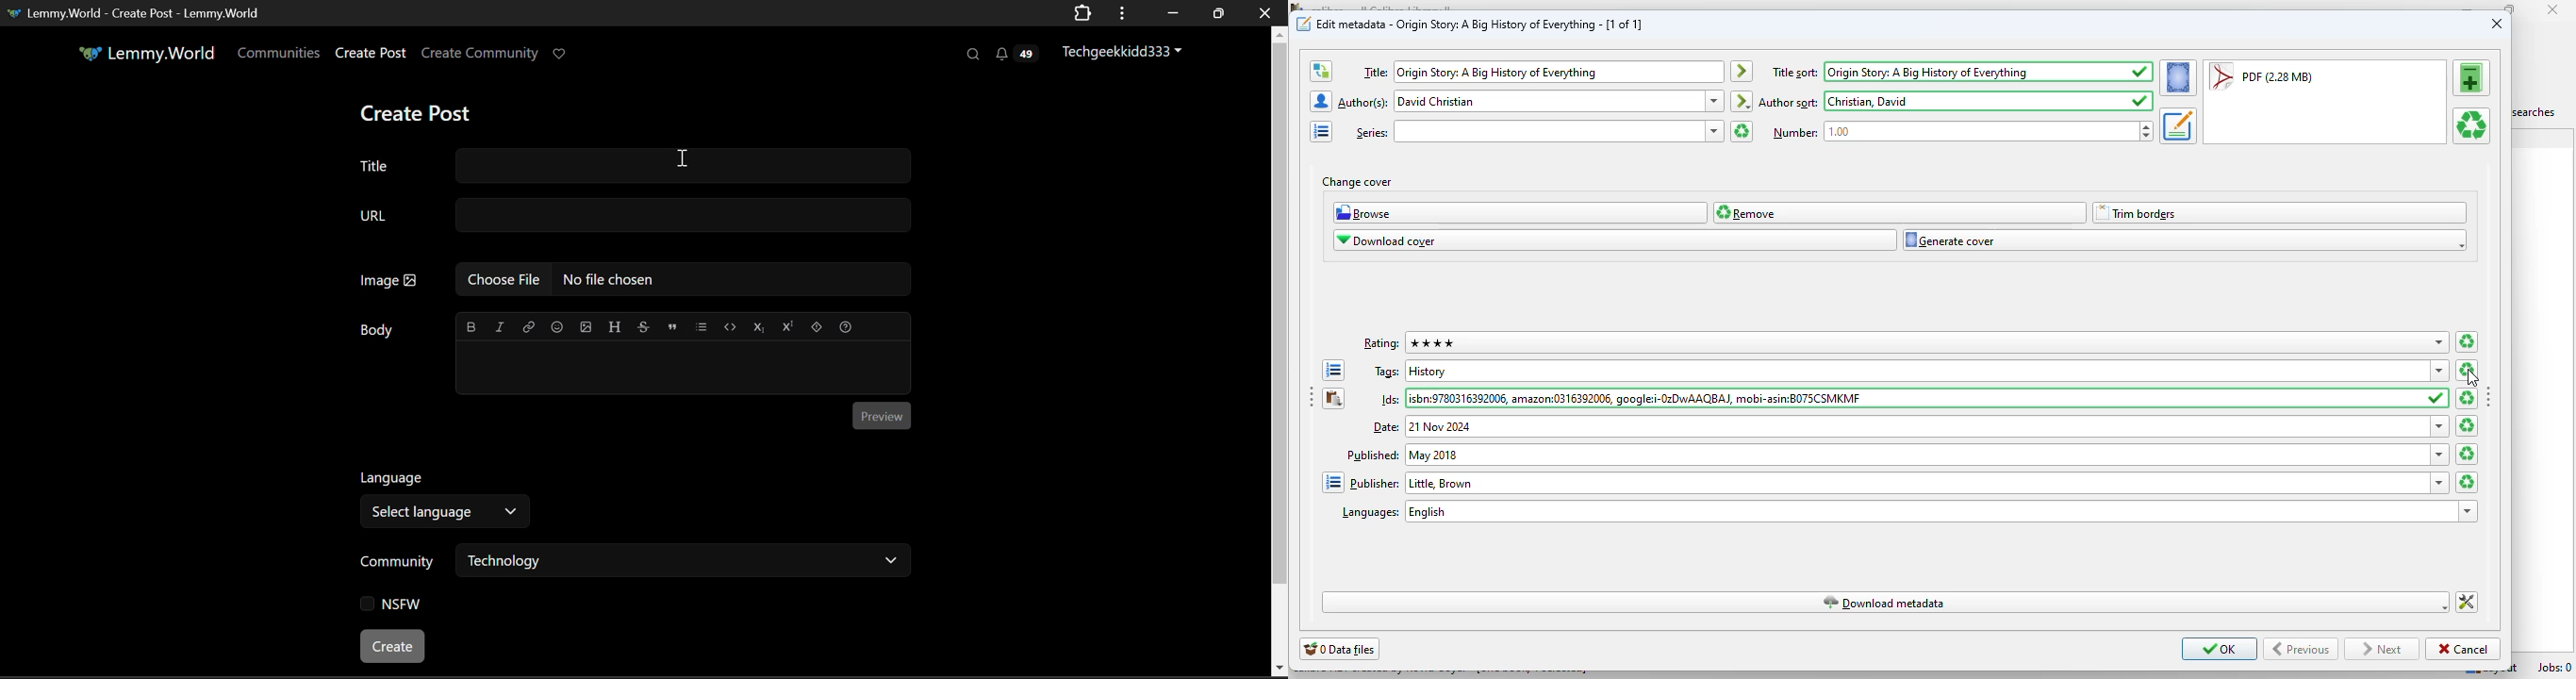 The image size is (2576, 700). Describe the element at coordinates (1916, 426) in the screenshot. I see `date: 21 Nov 2024` at that location.